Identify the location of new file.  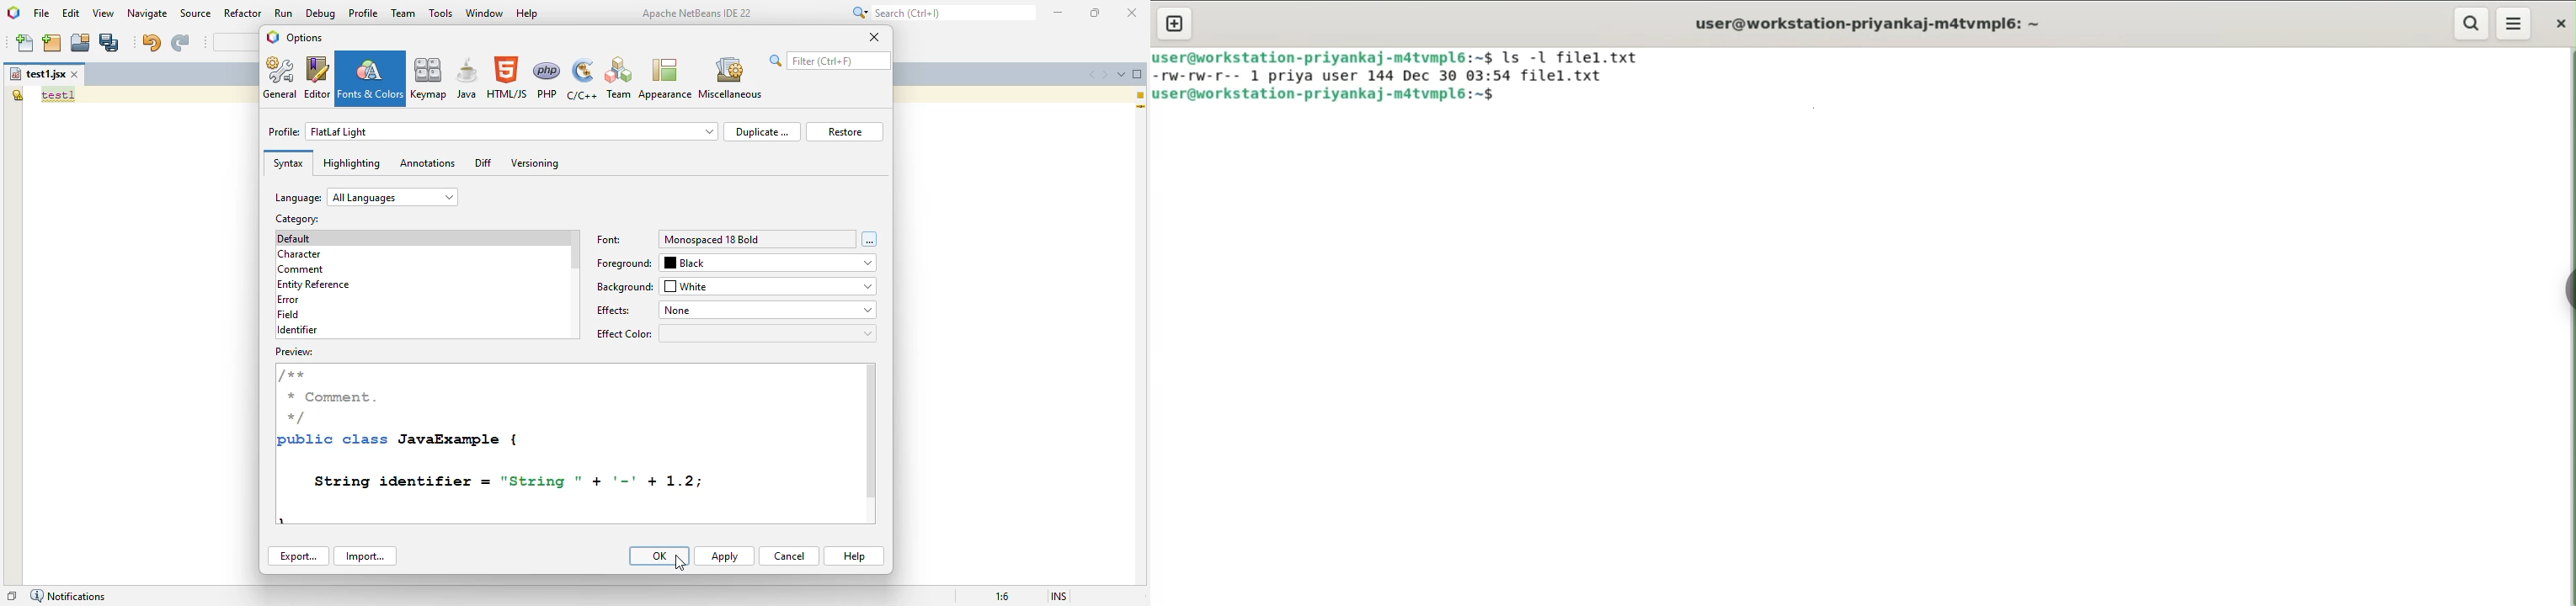
(26, 43).